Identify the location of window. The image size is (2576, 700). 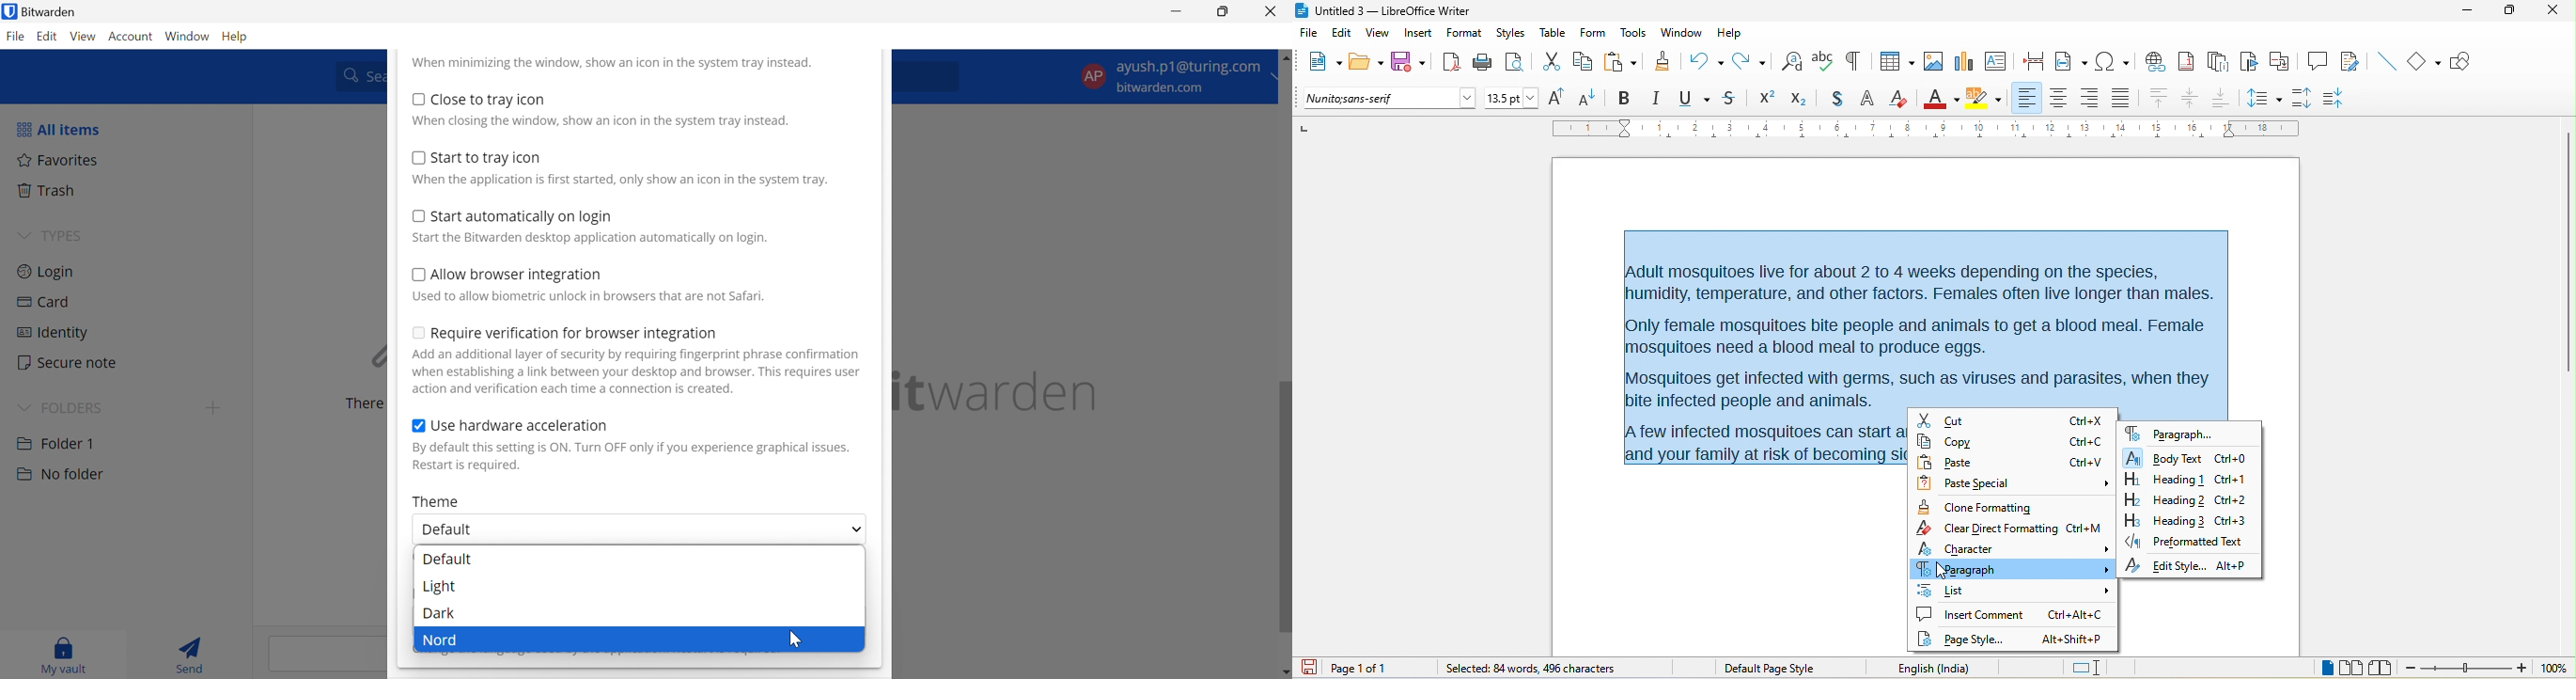
(1682, 33).